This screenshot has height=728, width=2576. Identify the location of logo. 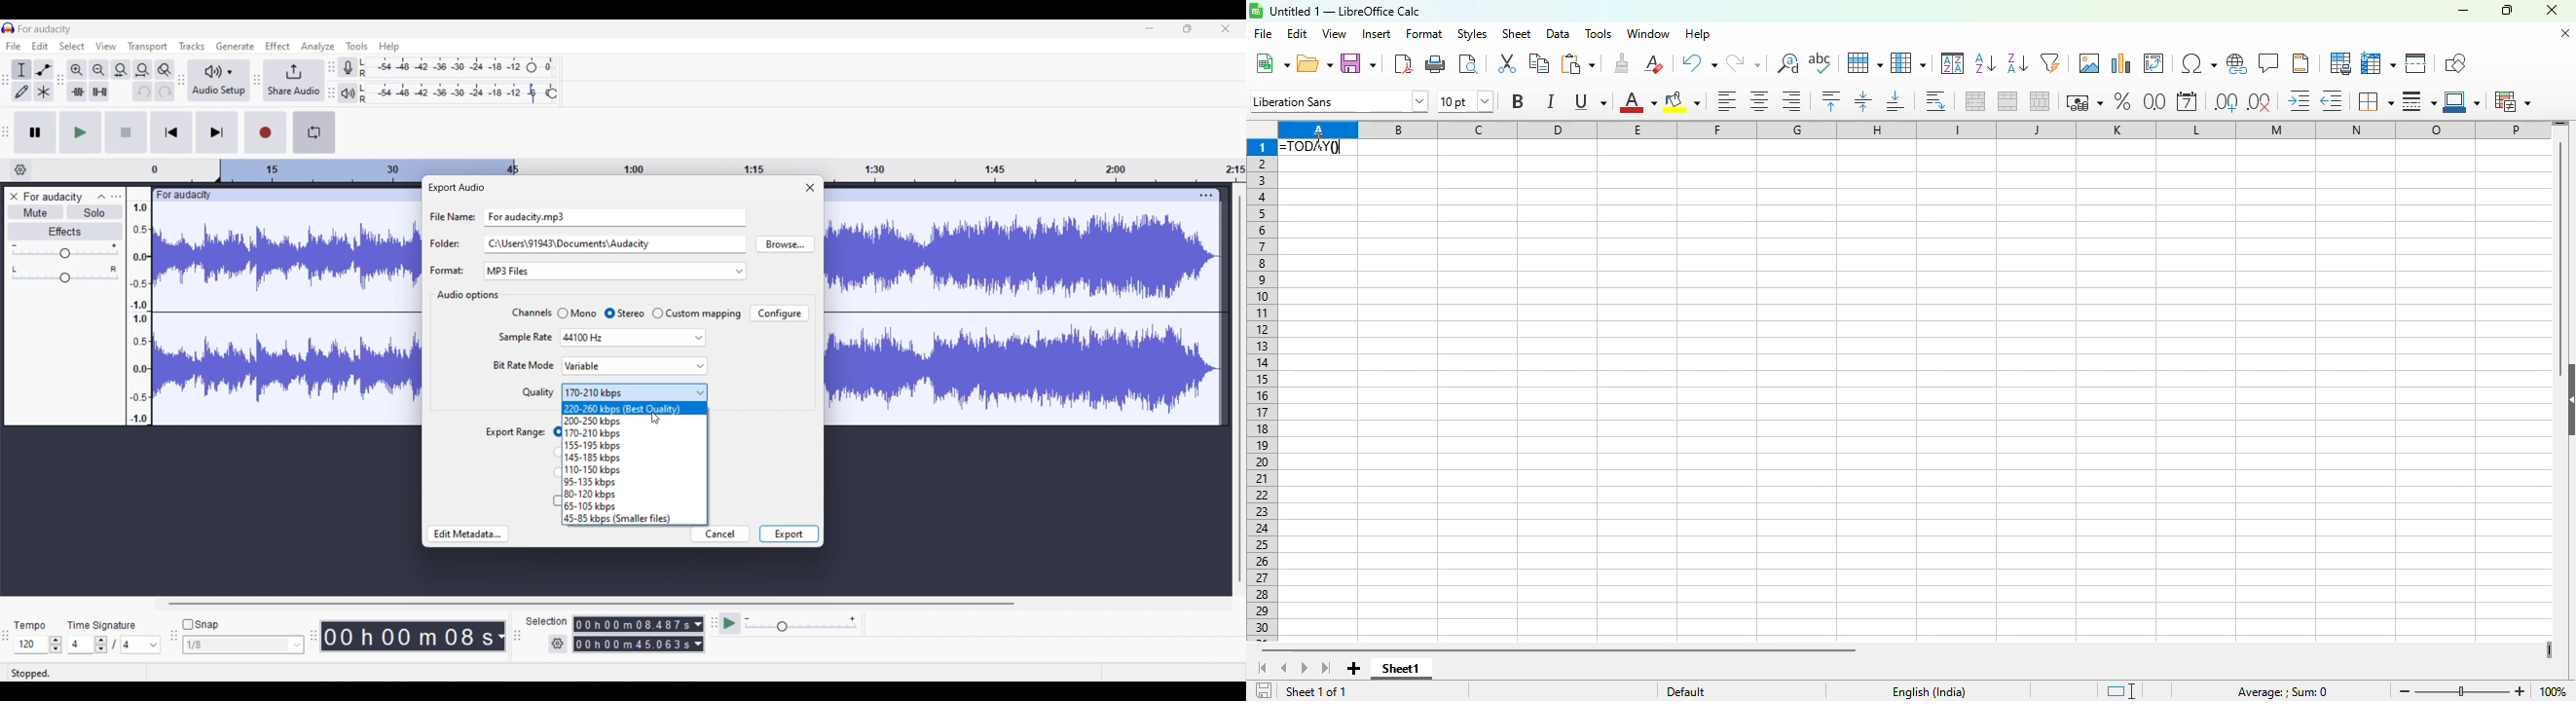
(1256, 11).